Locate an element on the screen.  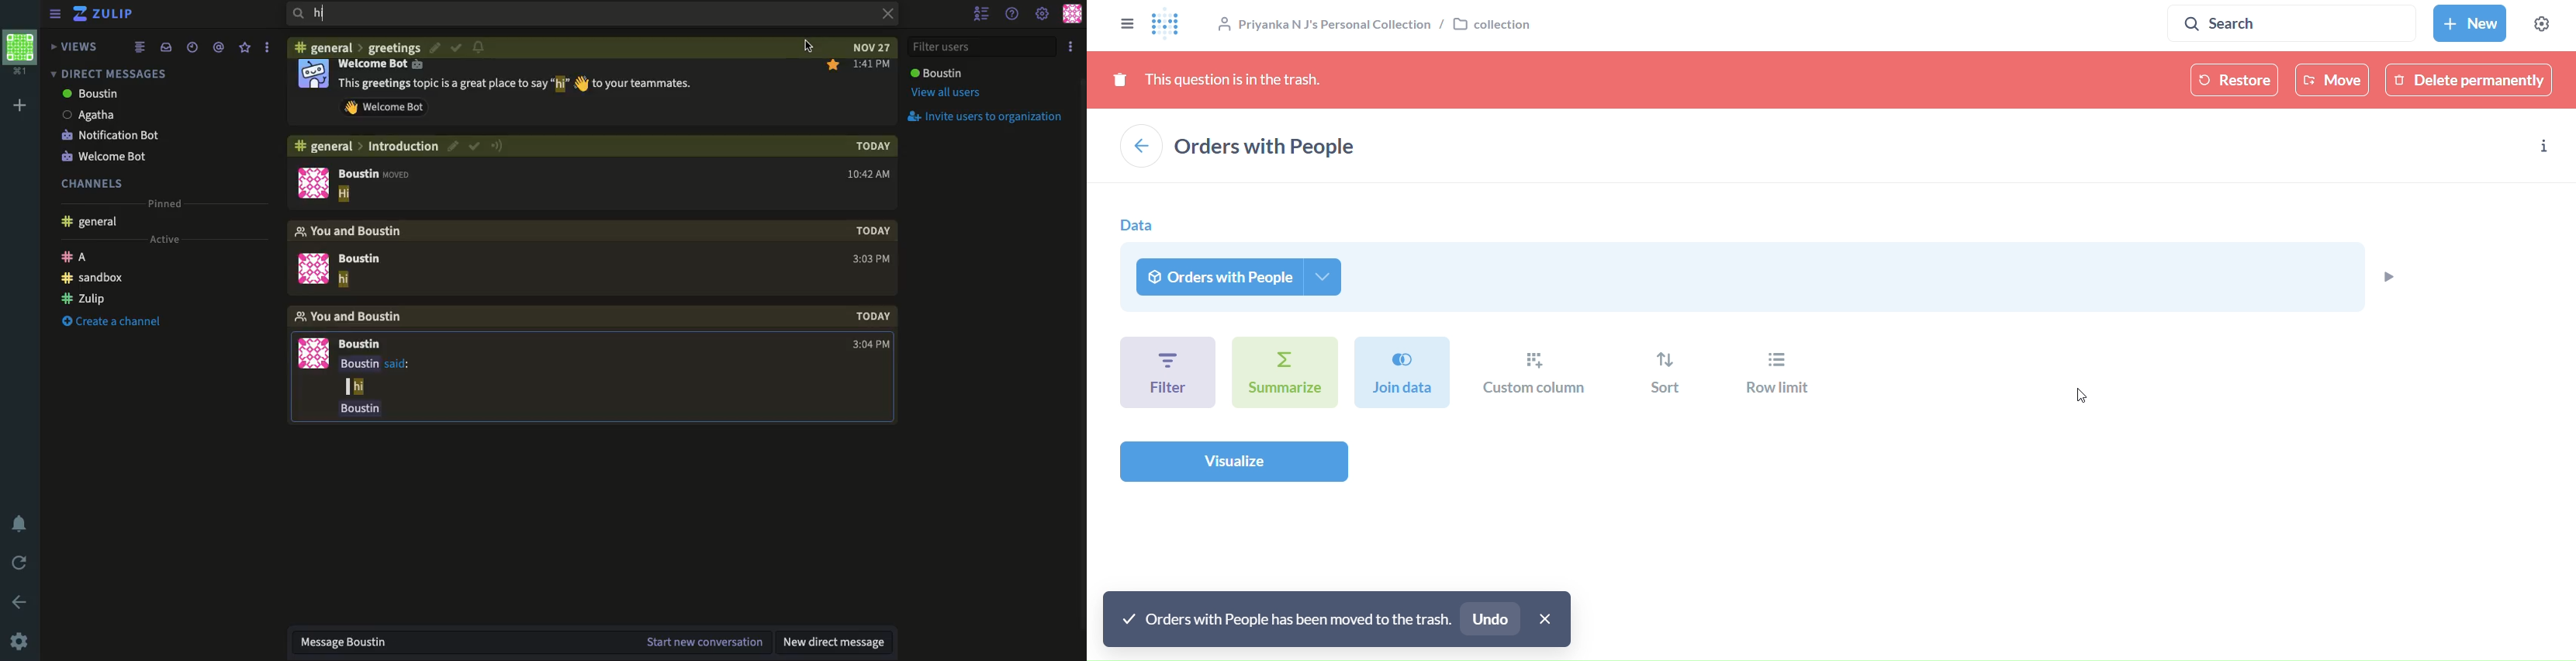
Boustin is located at coordinates (360, 344).